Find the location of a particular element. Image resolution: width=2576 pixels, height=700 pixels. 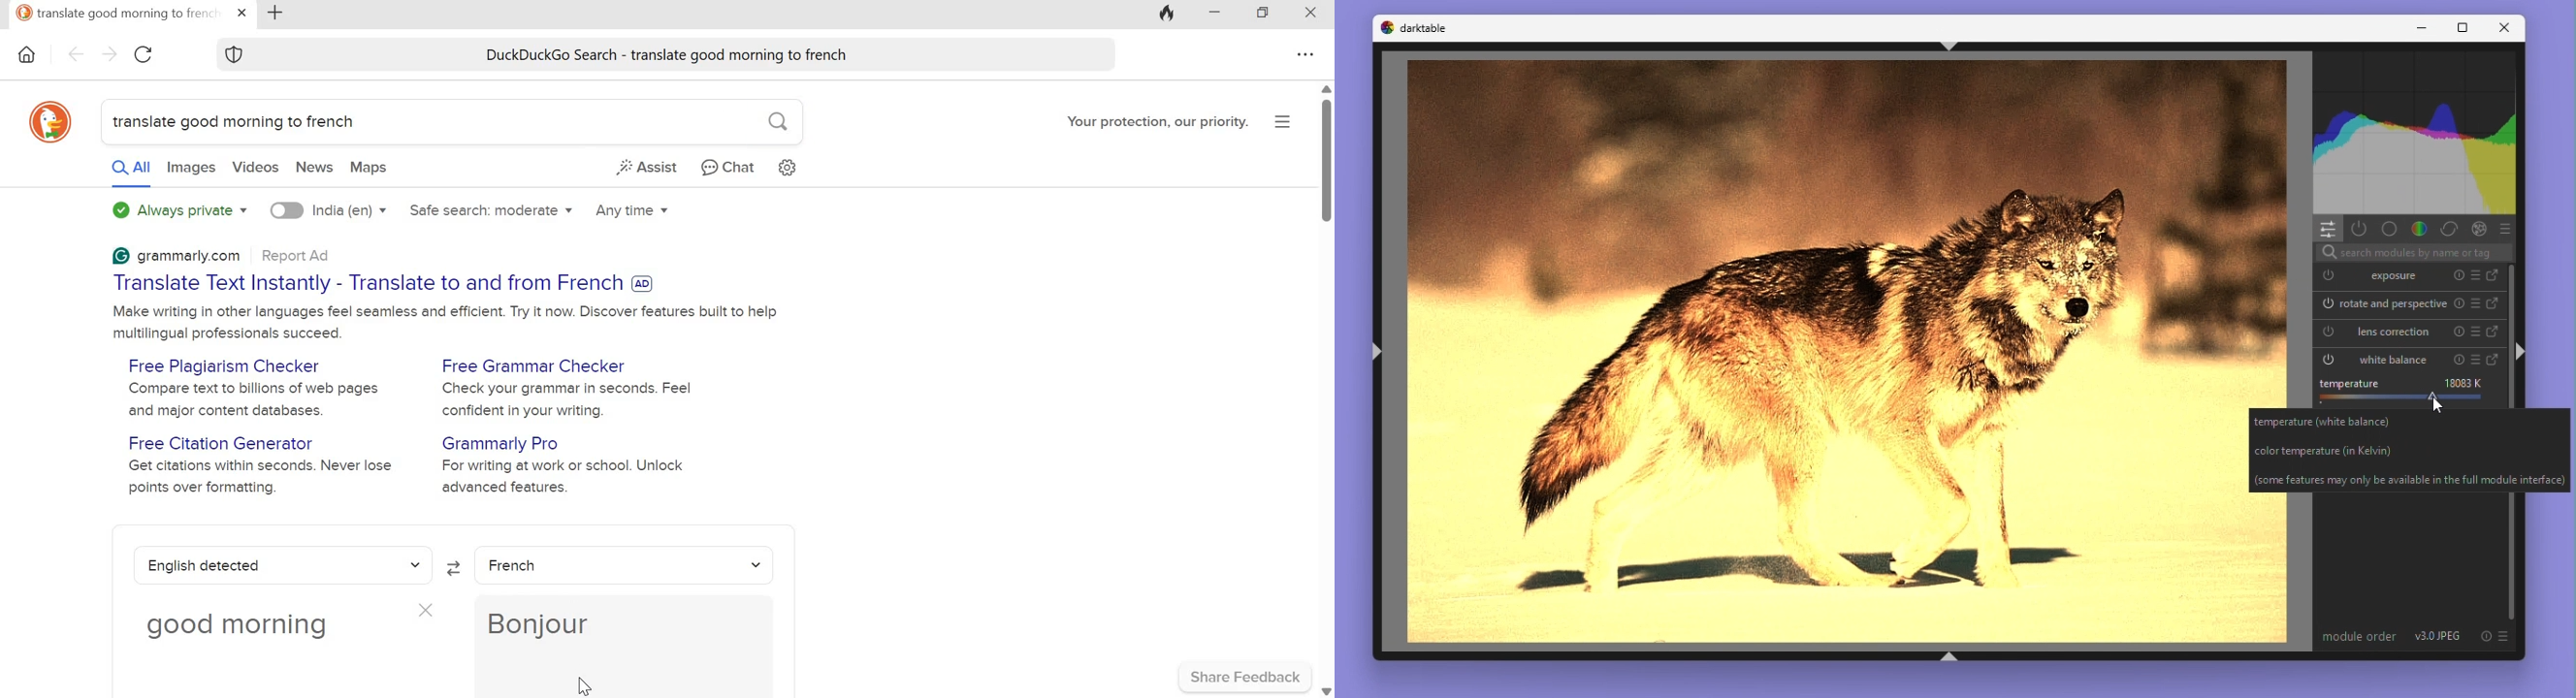

close is located at coordinates (240, 12).